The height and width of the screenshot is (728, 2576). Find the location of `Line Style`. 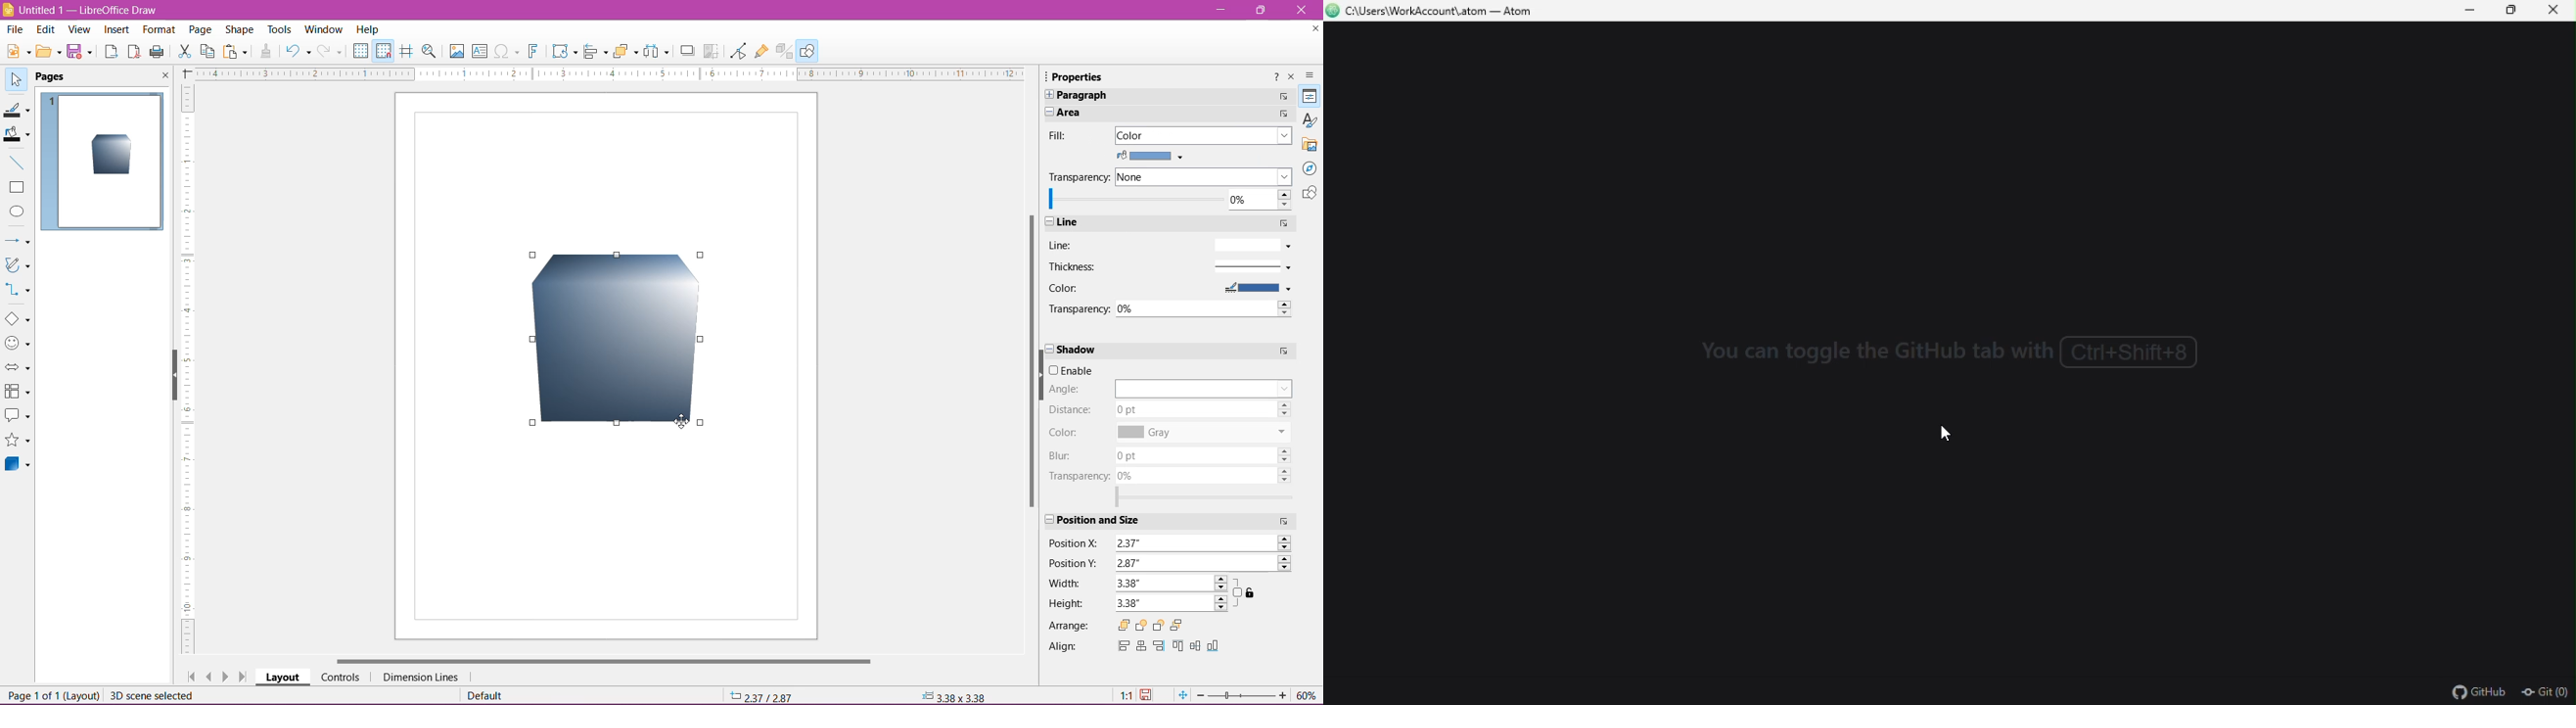

Line Style is located at coordinates (1251, 245).